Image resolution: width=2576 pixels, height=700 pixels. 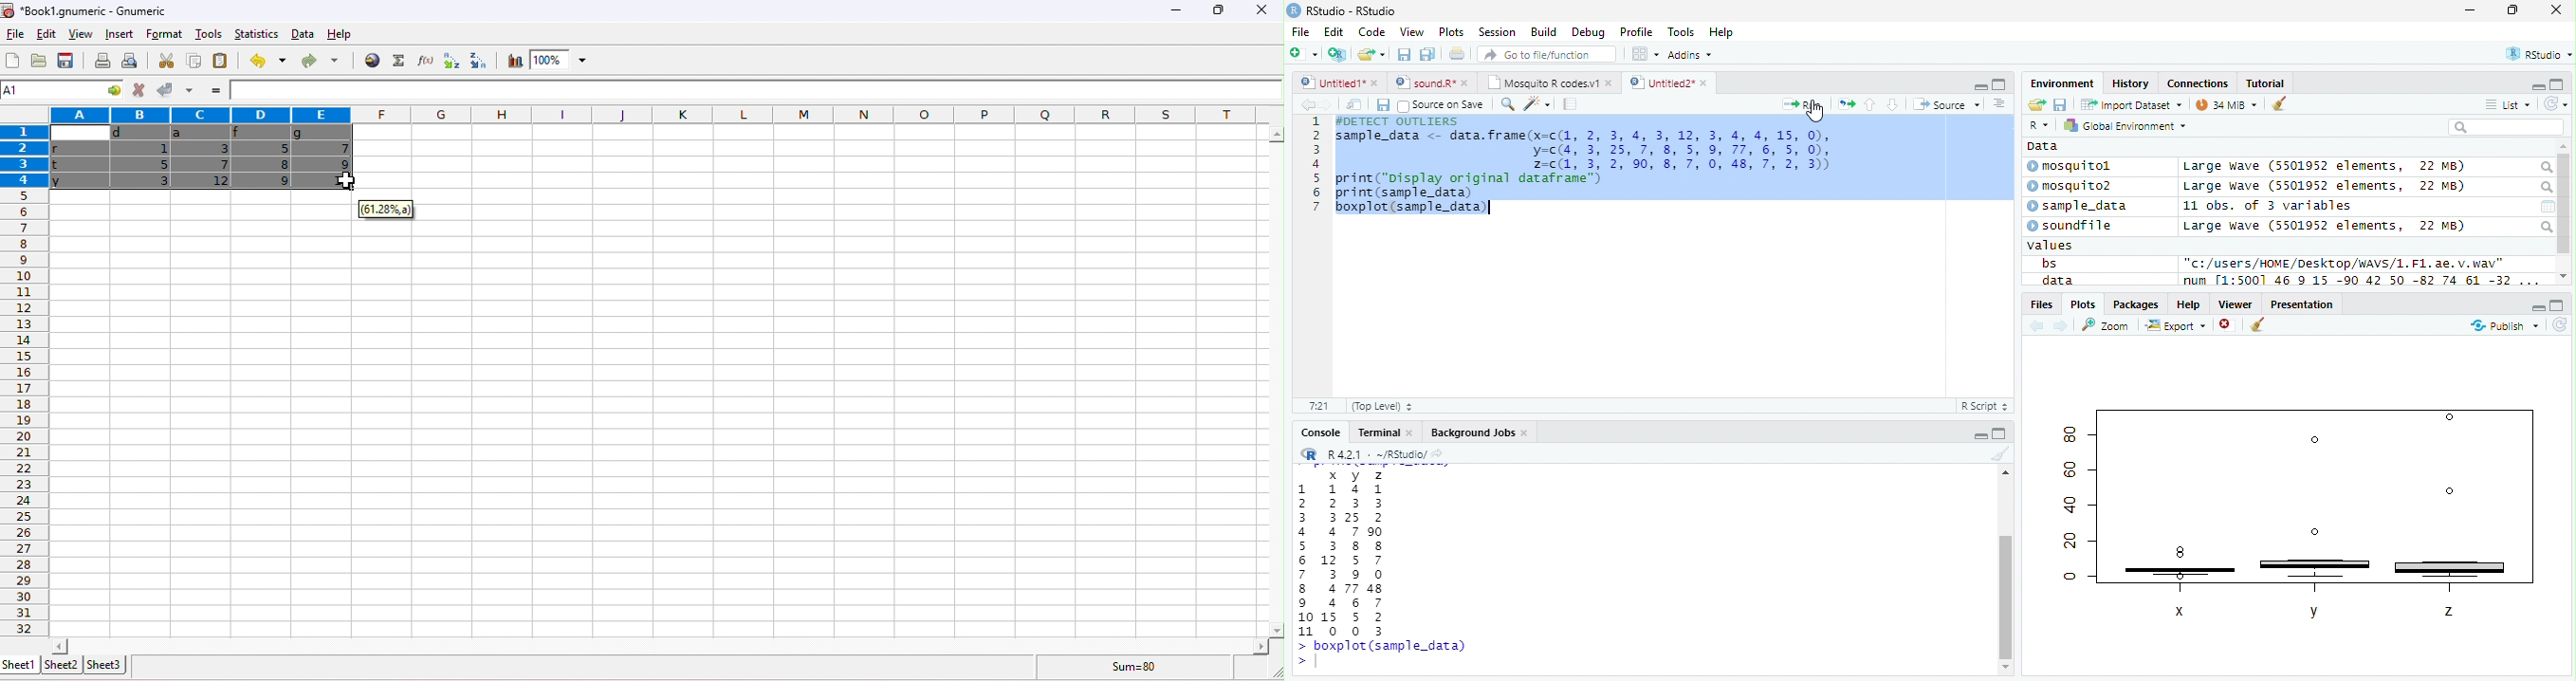 What do you see at coordinates (2070, 226) in the screenshot?
I see `soundfile` at bounding box center [2070, 226].